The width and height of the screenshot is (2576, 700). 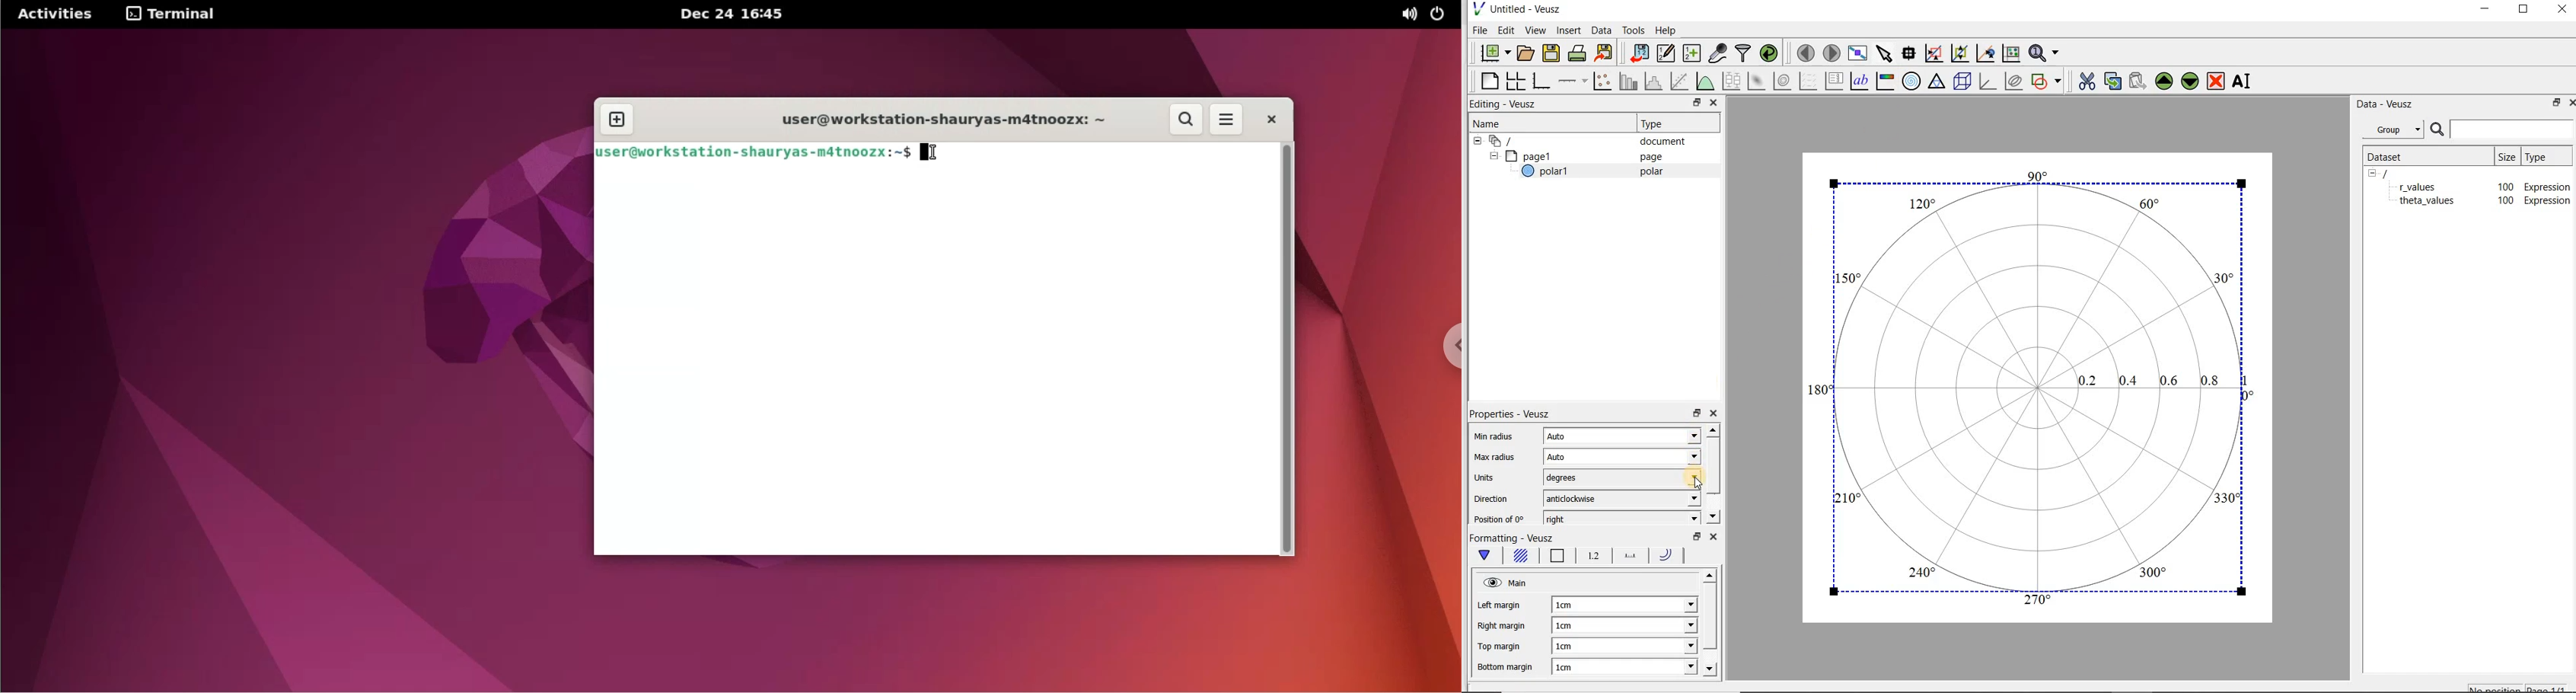 What do you see at coordinates (1515, 8) in the screenshot?
I see `Untitled - Veusz` at bounding box center [1515, 8].